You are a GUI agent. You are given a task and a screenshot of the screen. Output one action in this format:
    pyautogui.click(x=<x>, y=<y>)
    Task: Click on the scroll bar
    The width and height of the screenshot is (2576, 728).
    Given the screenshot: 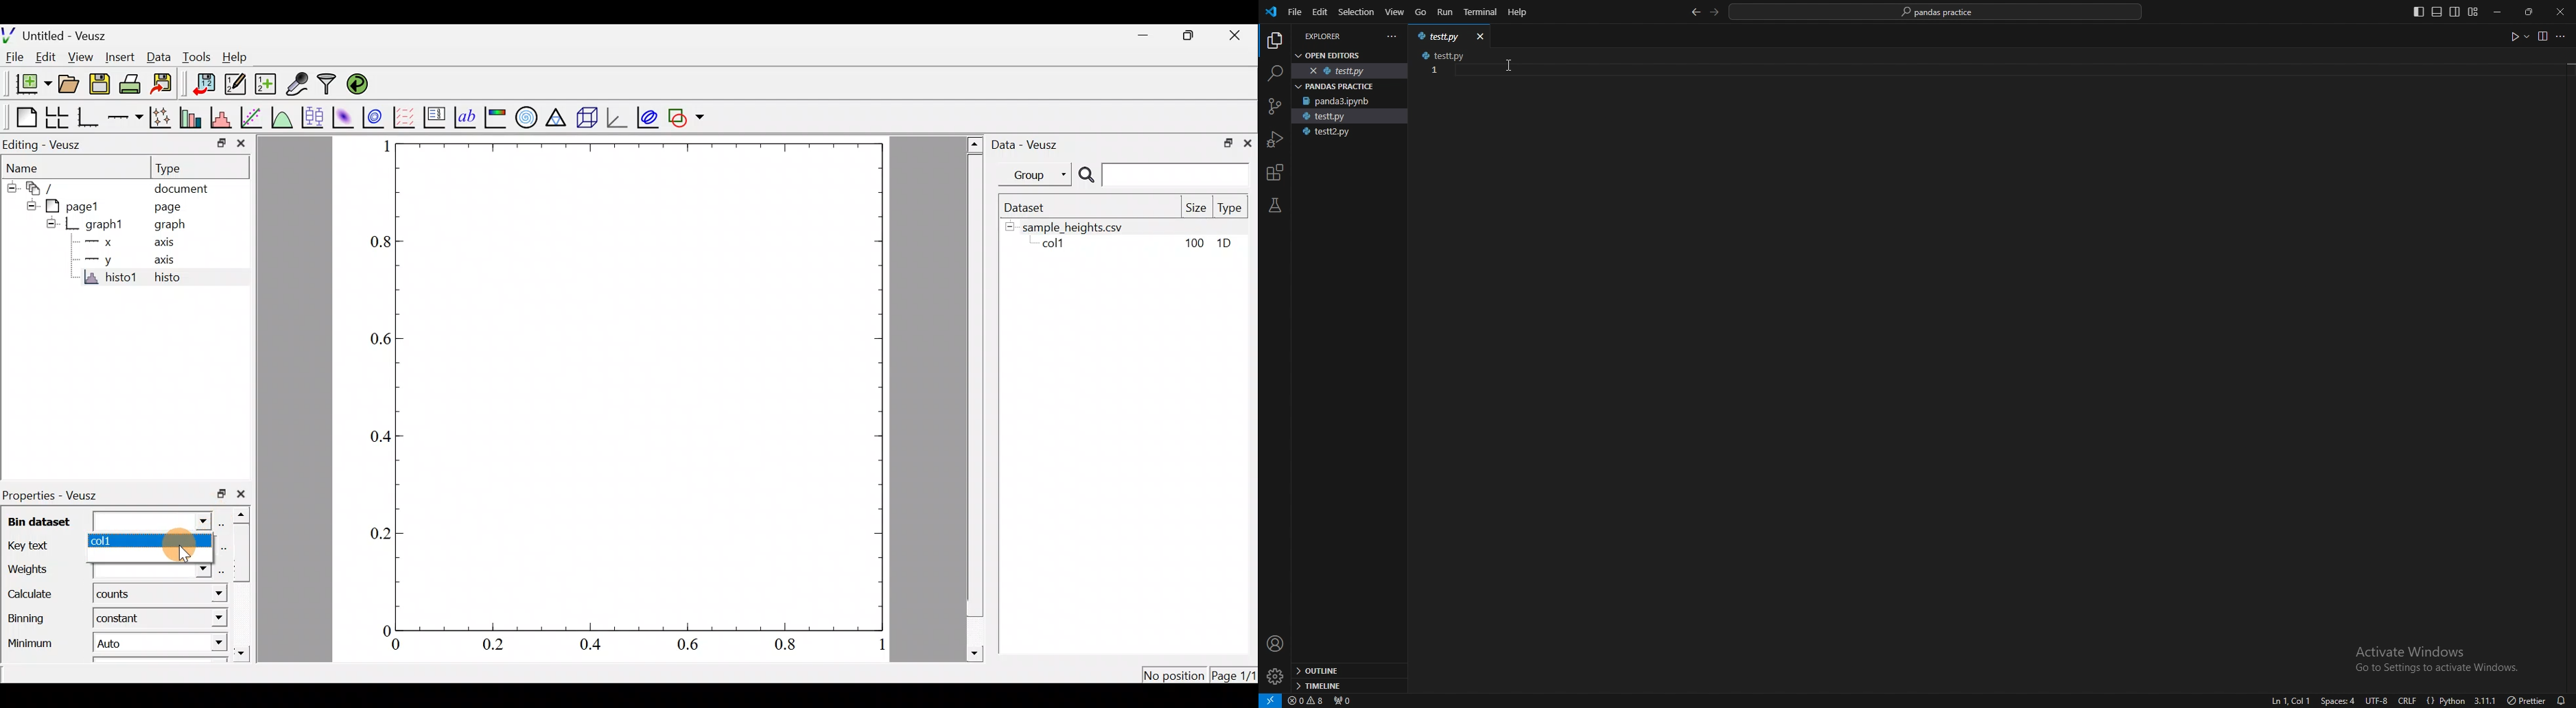 What is the action you would take?
    pyautogui.click(x=972, y=397)
    